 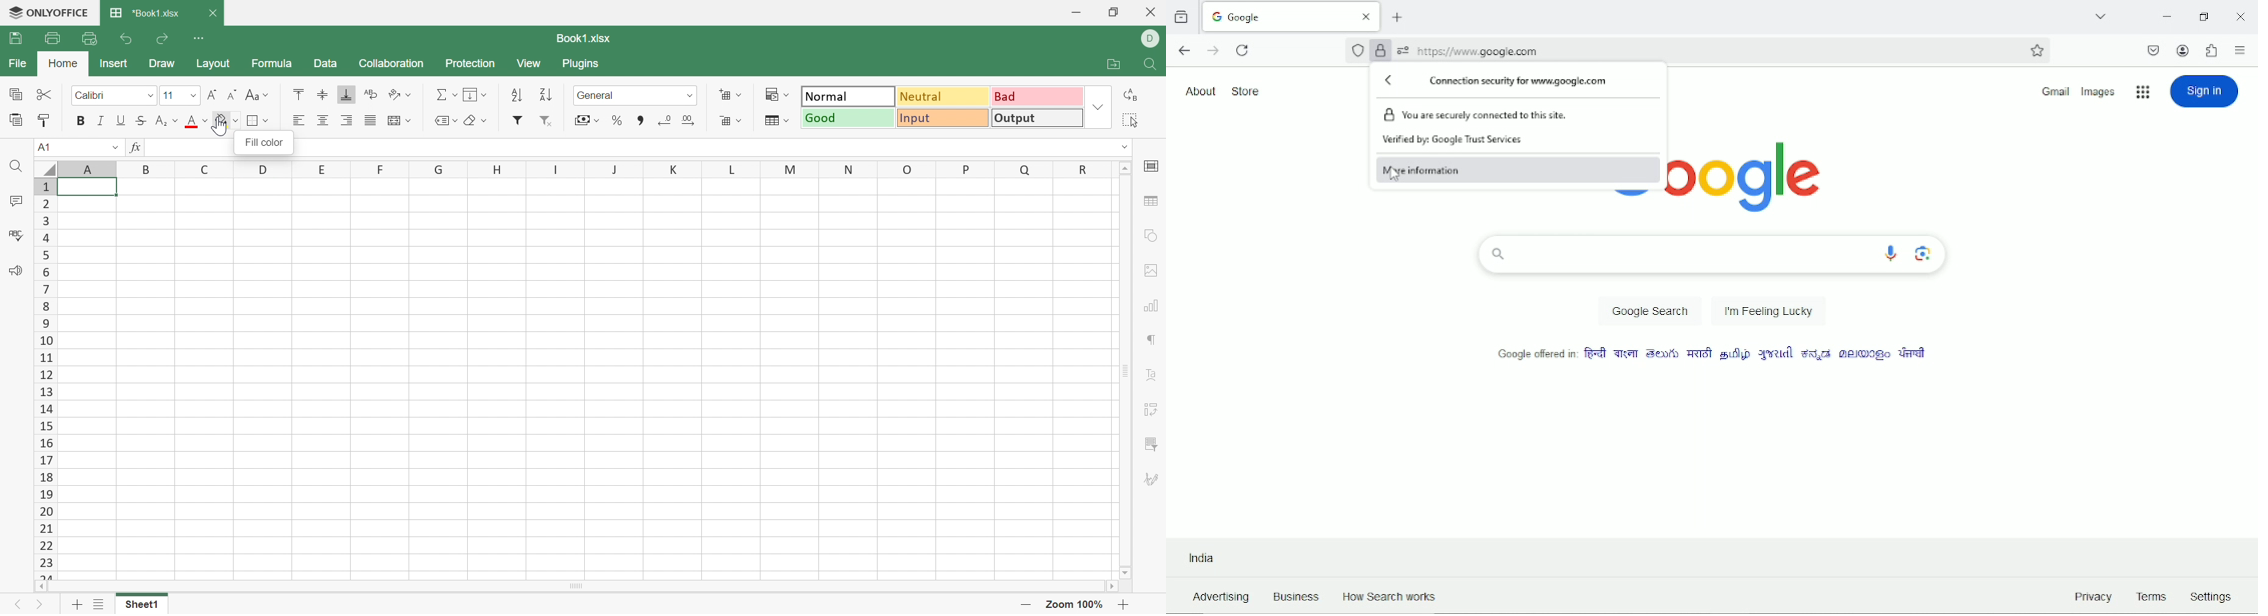 I want to click on A1, so click(x=77, y=148).